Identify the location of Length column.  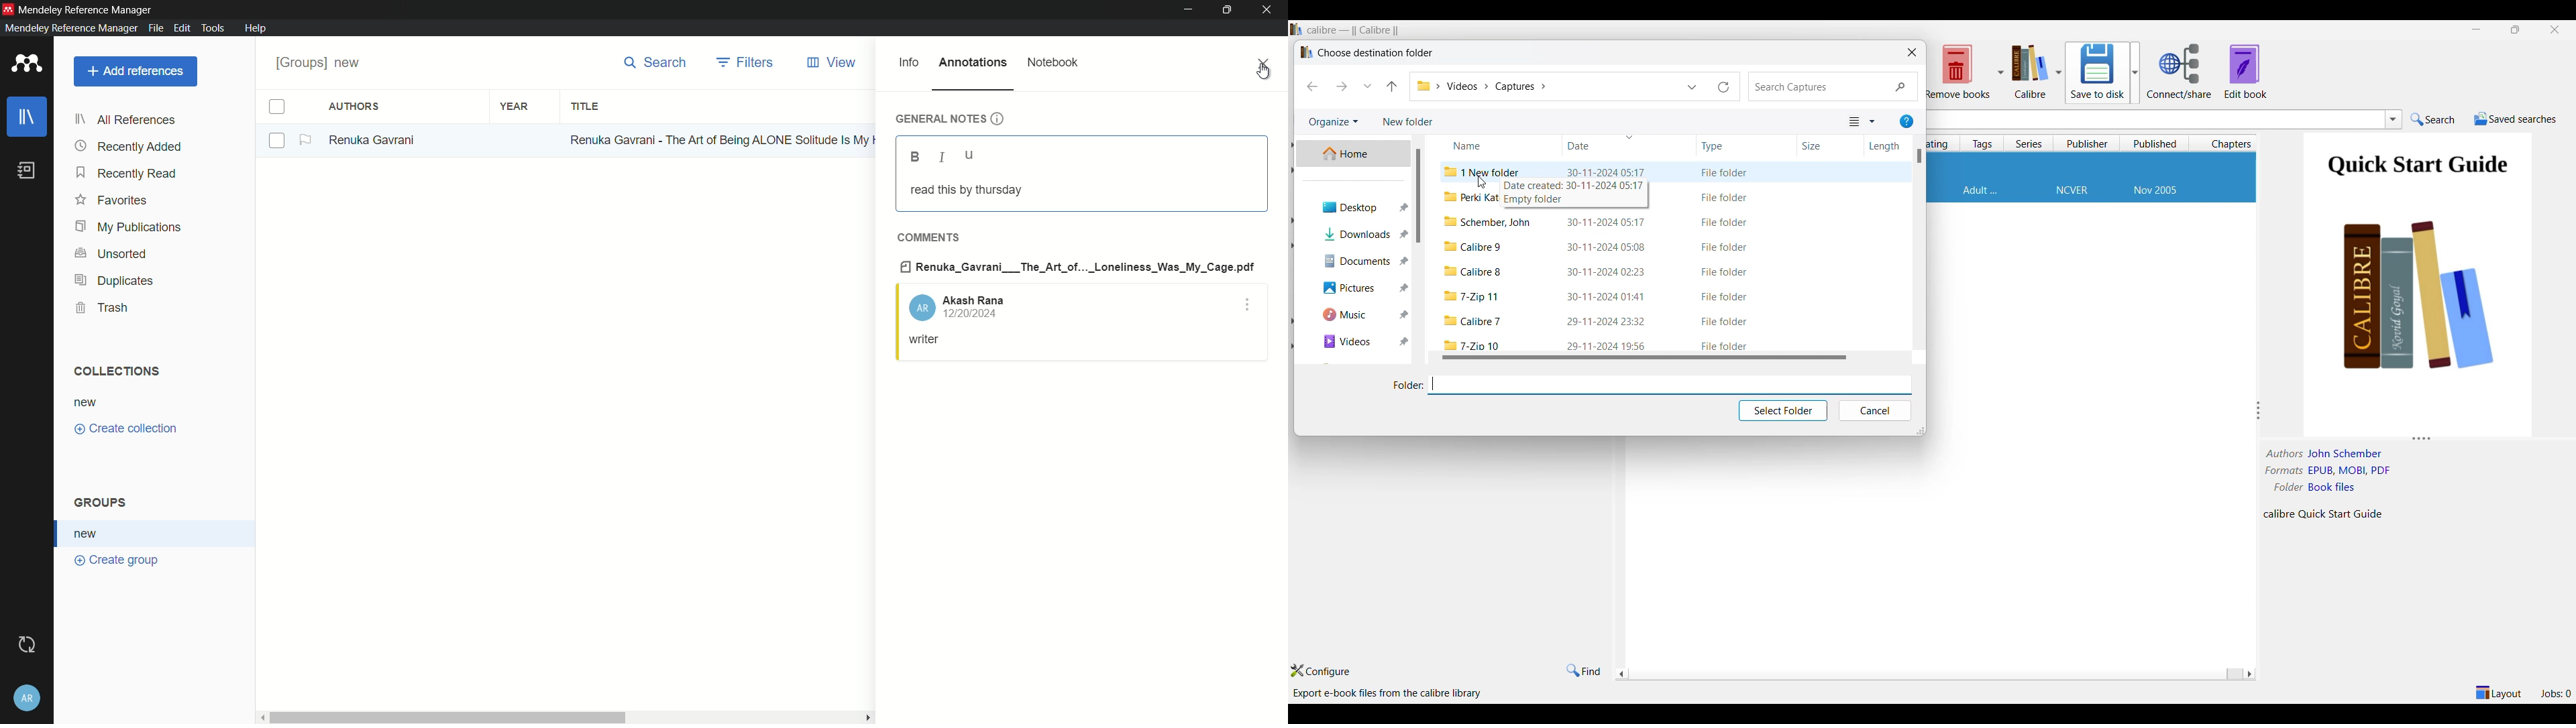
(1884, 147).